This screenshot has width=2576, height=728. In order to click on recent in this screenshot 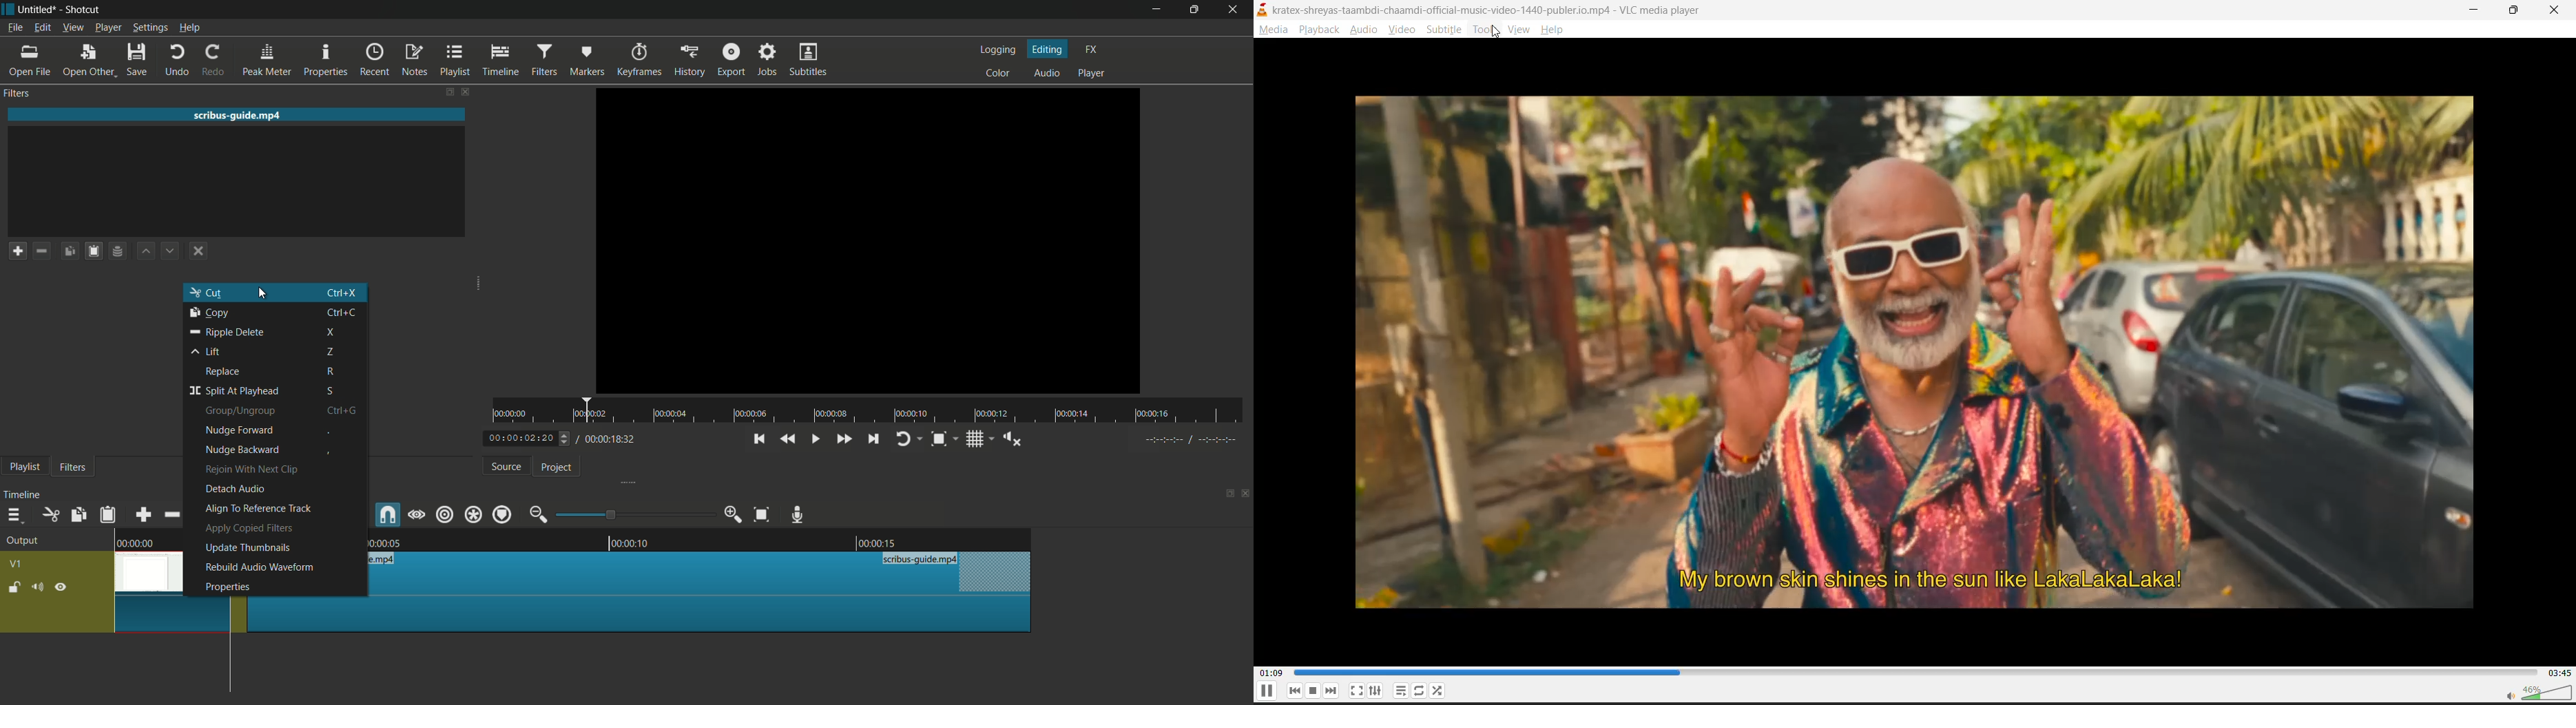, I will do `click(376, 60)`.